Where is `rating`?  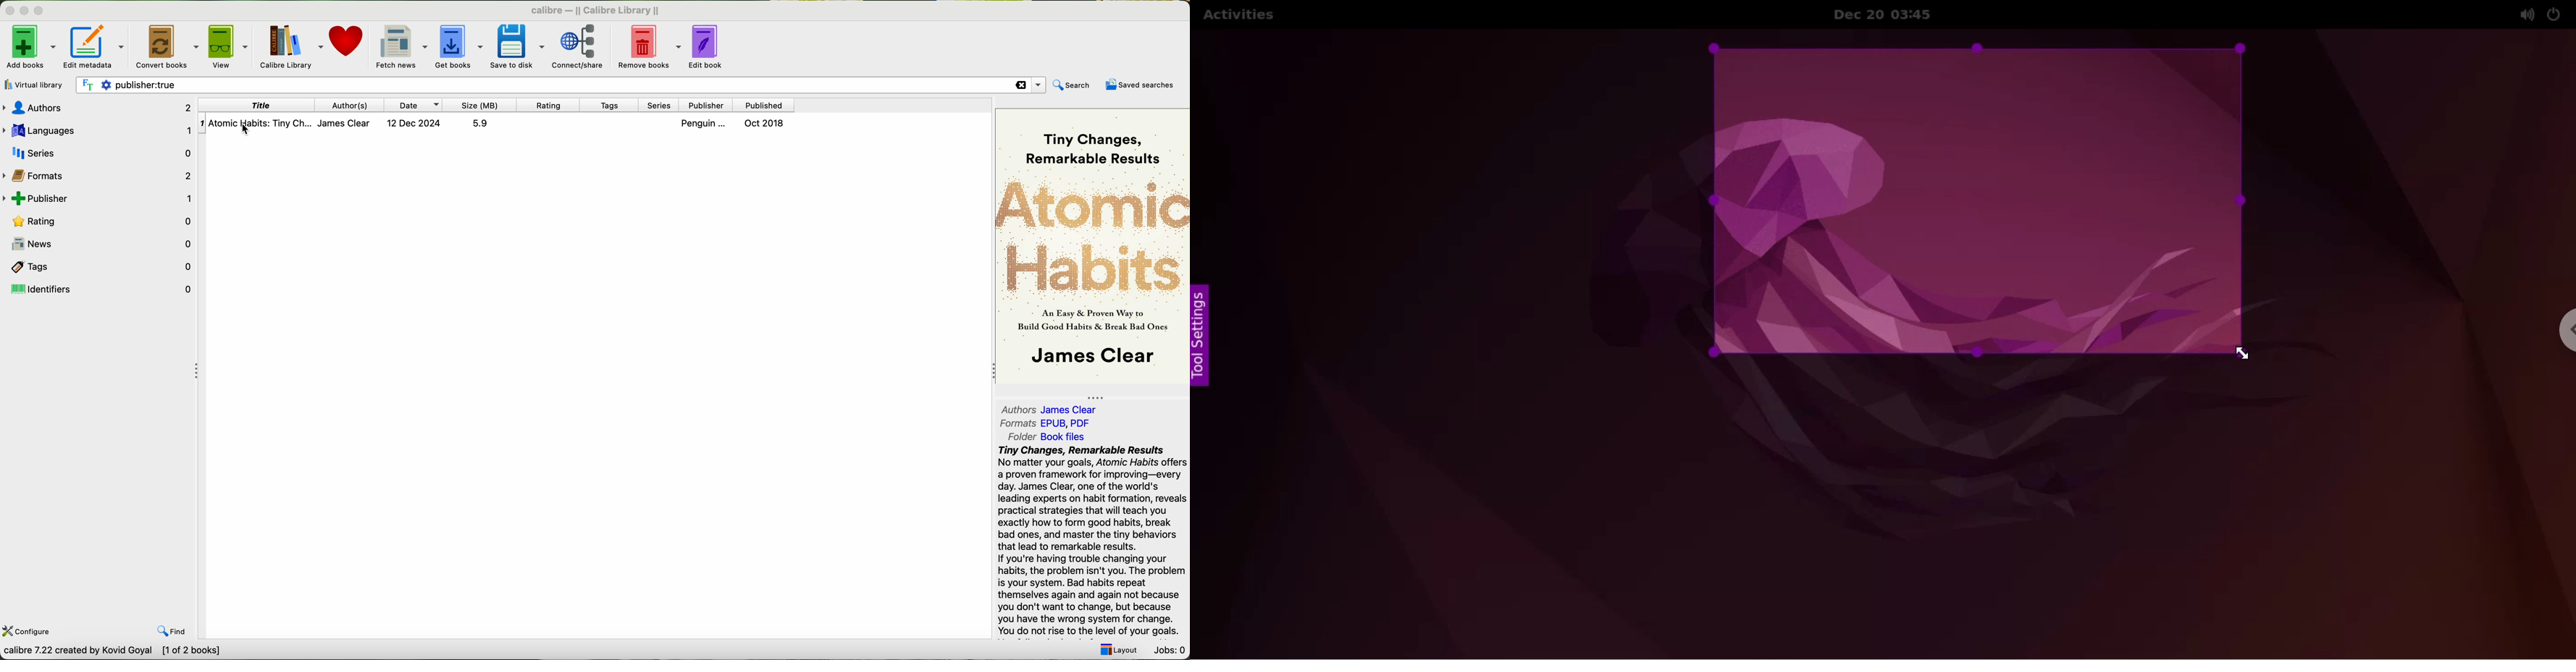
rating is located at coordinates (102, 220).